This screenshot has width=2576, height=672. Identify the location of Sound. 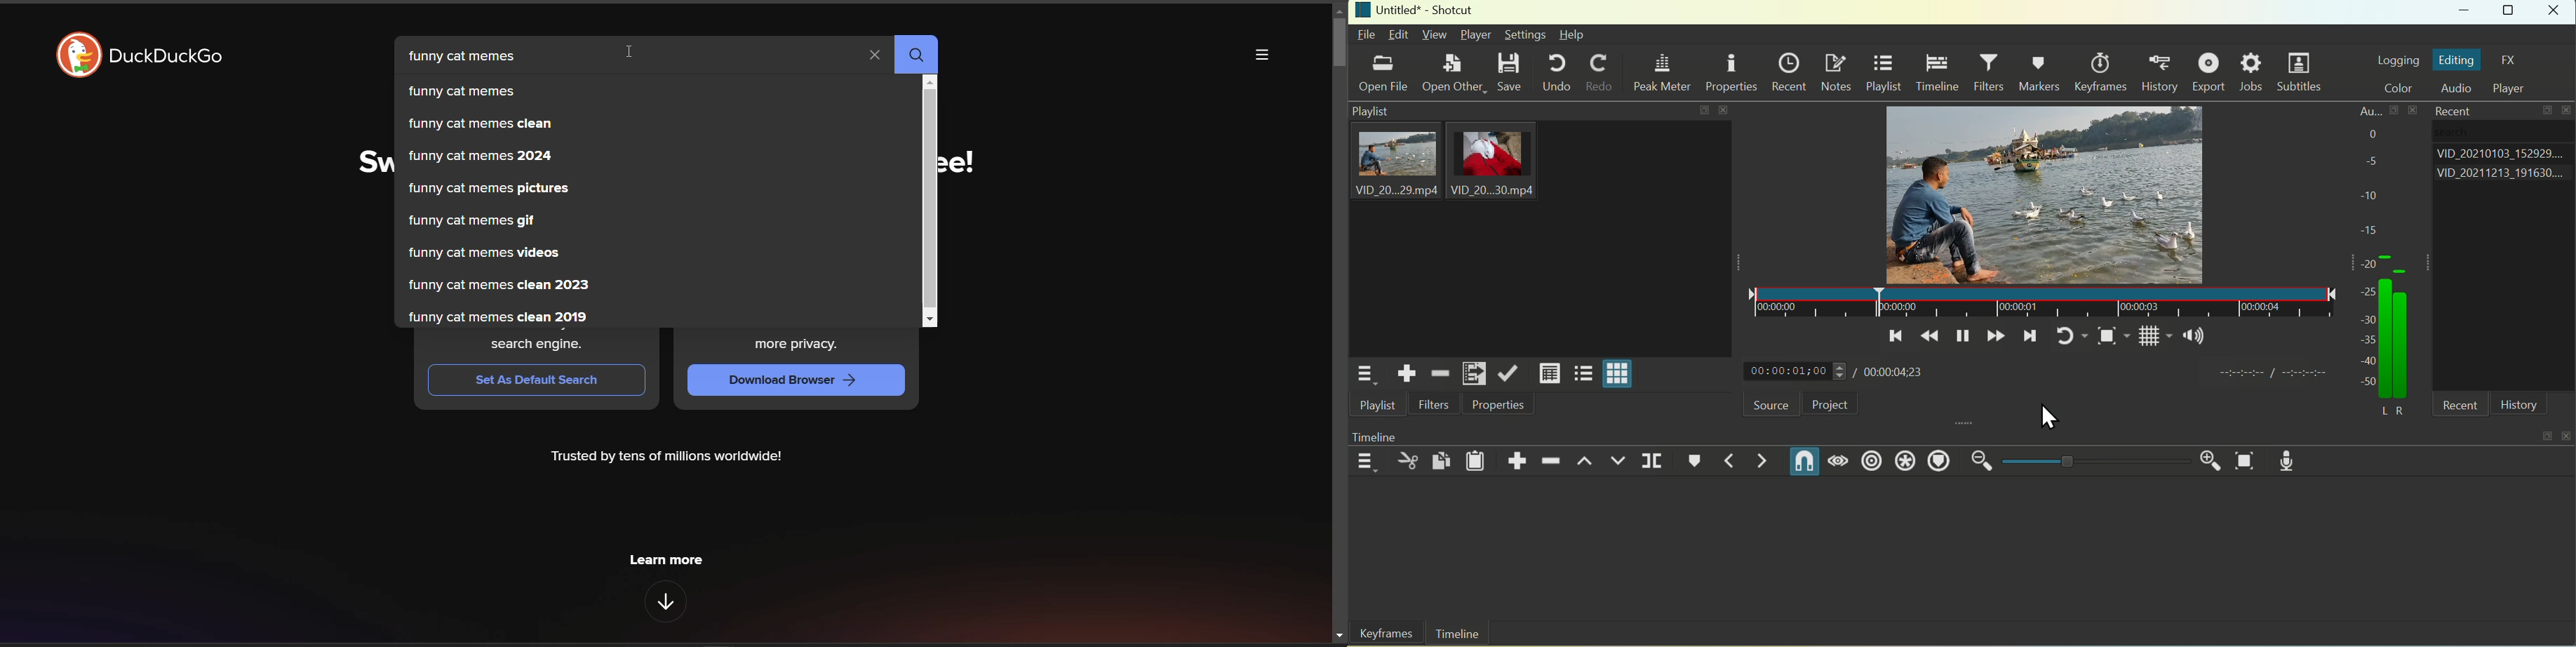
(2195, 338).